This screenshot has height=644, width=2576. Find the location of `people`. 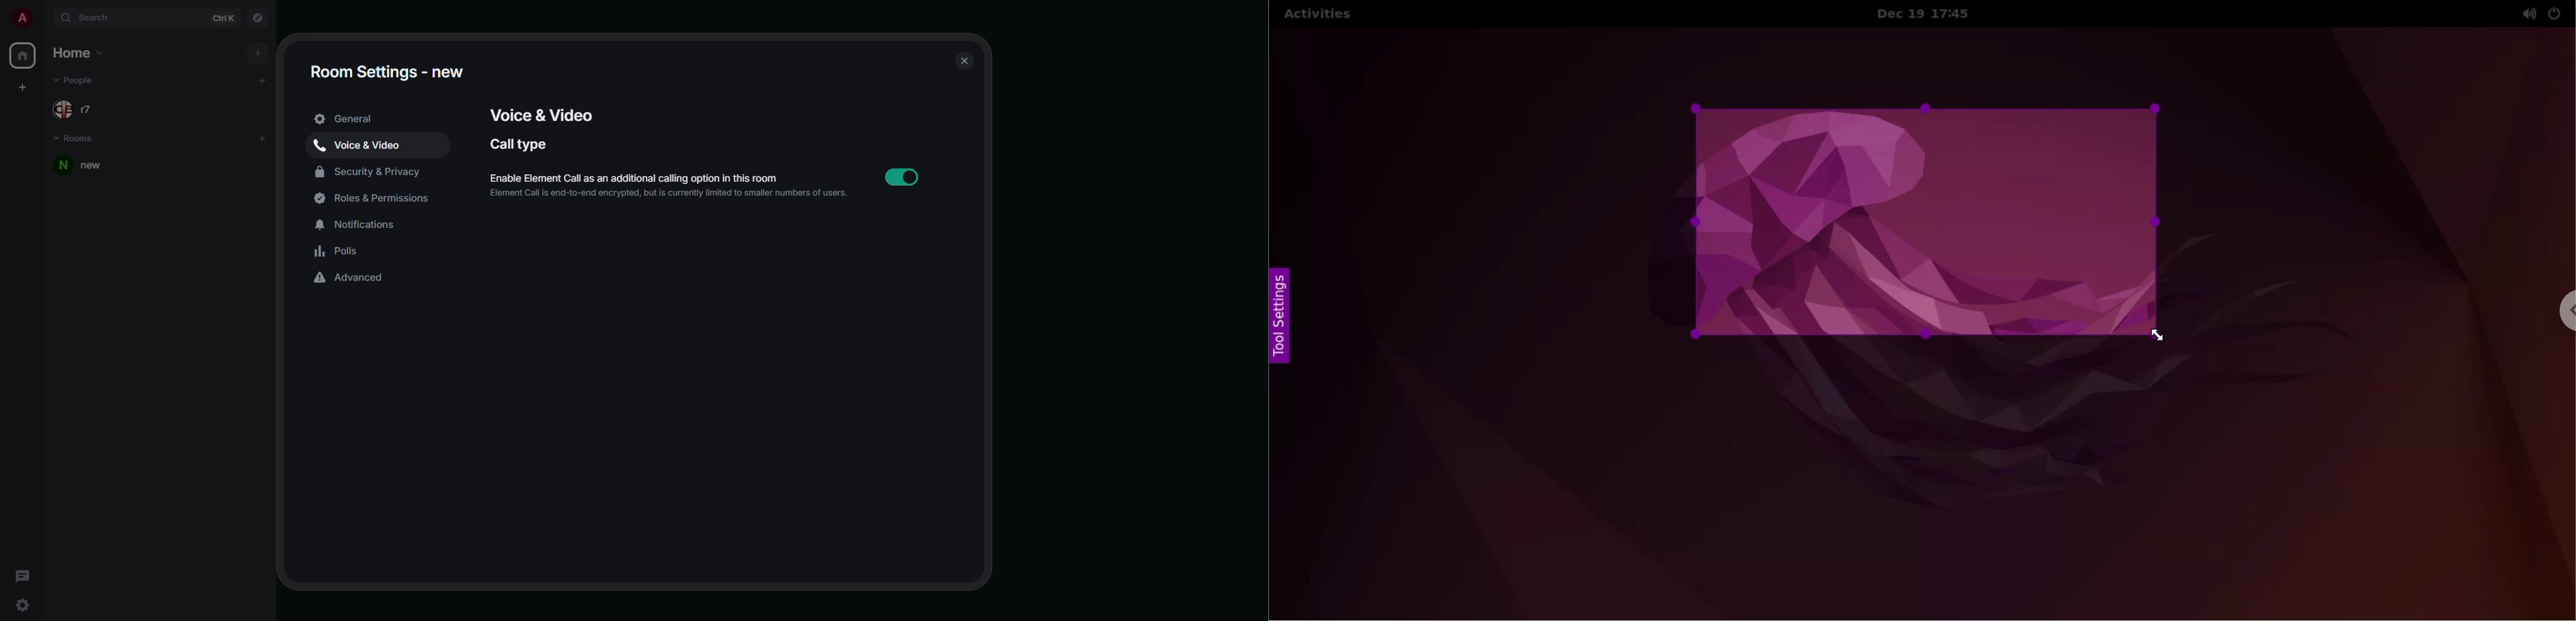

people is located at coordinates (80, 108).